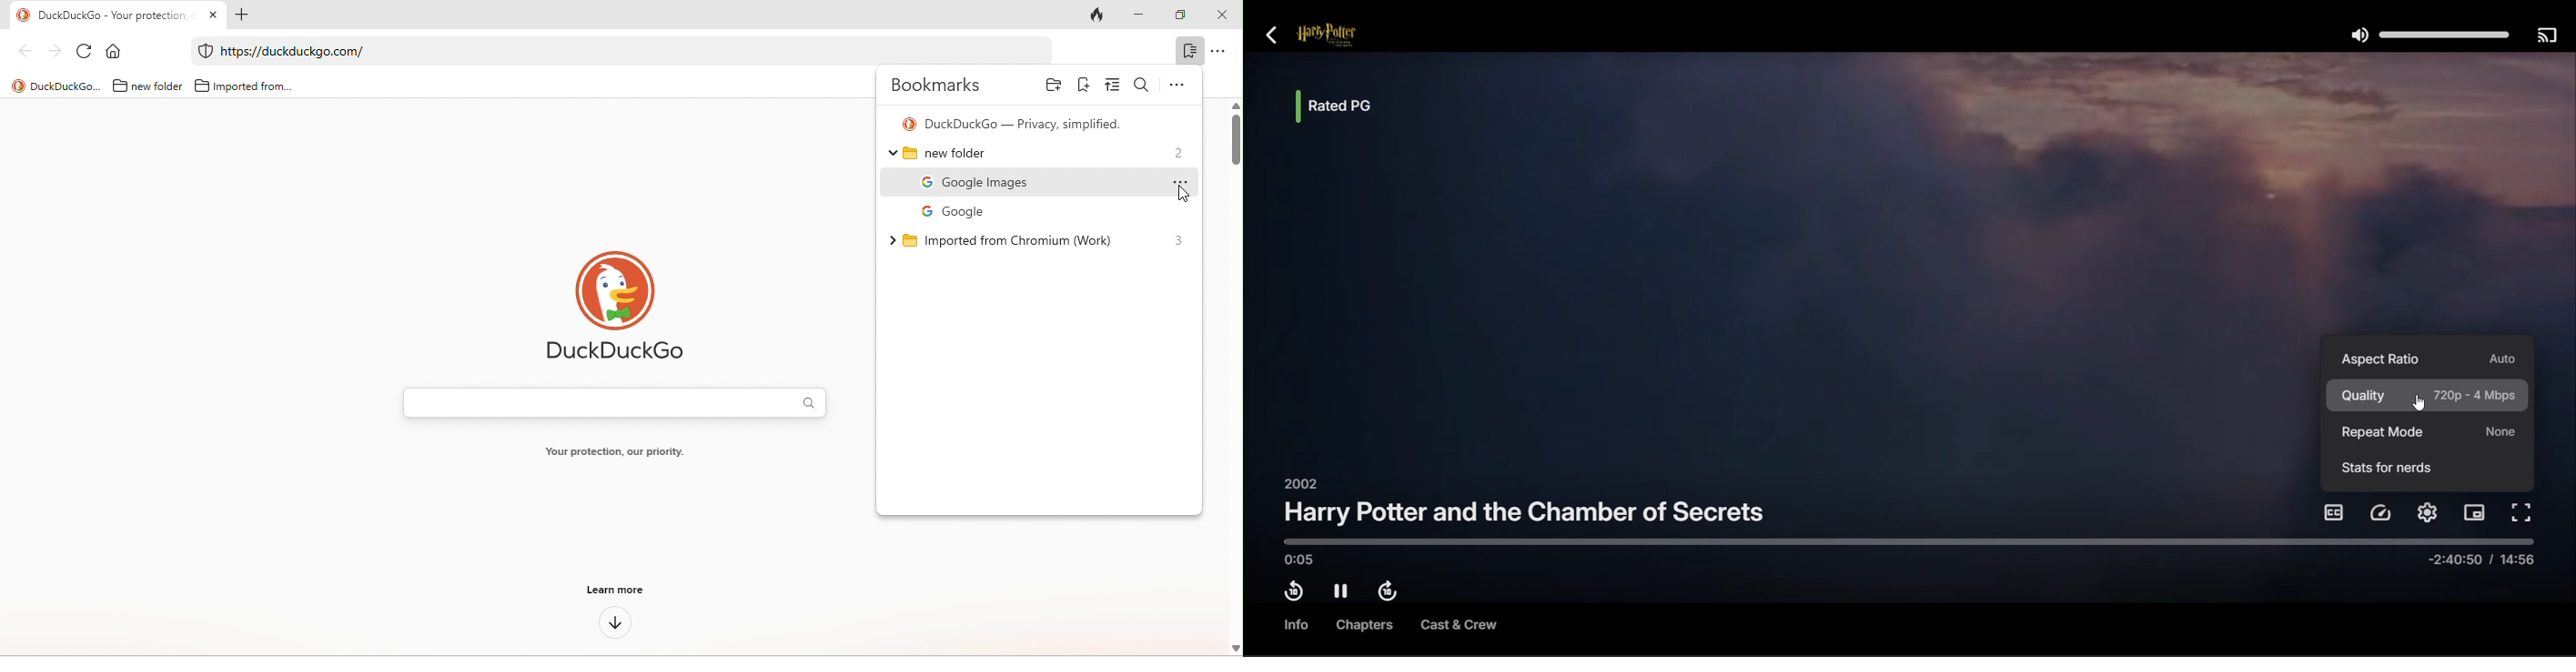 The height and width of the screenshot is (672, 2576). What do you see at coordinates (51, 50) in the screenshot?
I see `forward` at bounding box center [51, 50].